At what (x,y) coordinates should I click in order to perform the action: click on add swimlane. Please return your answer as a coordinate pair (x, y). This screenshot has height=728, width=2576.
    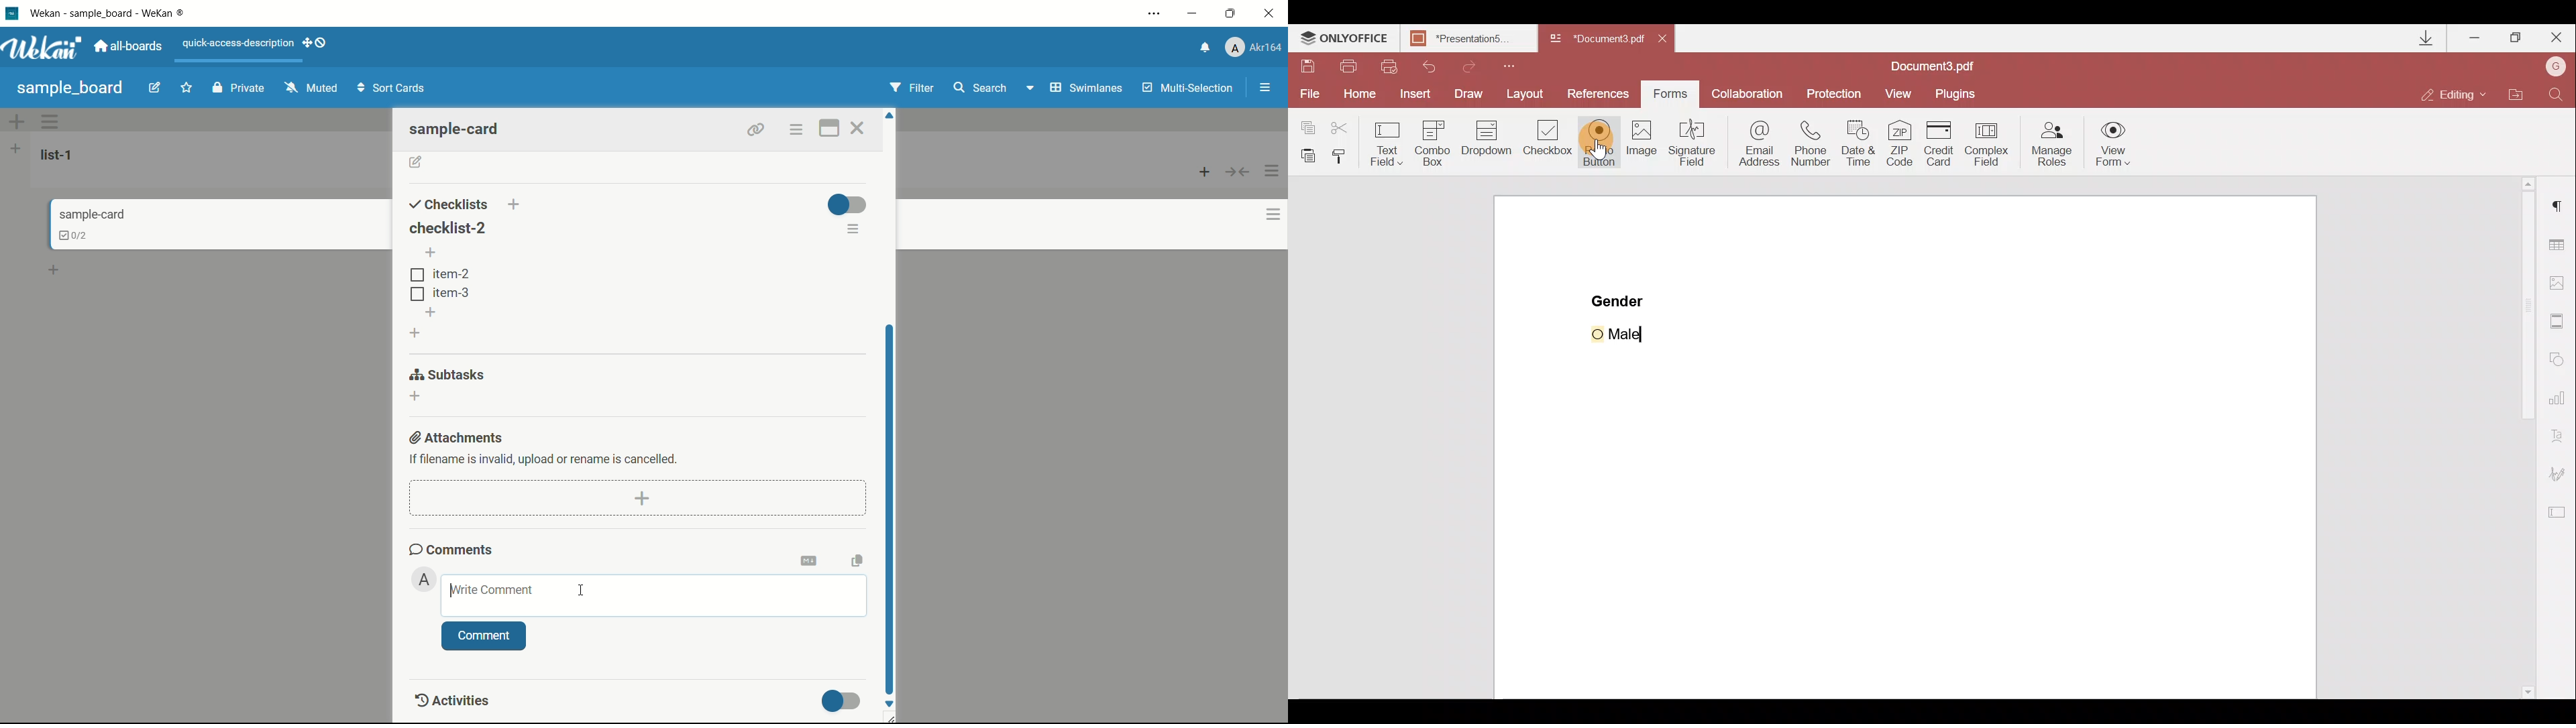
    Looking at the image, I should click on (17, 121).